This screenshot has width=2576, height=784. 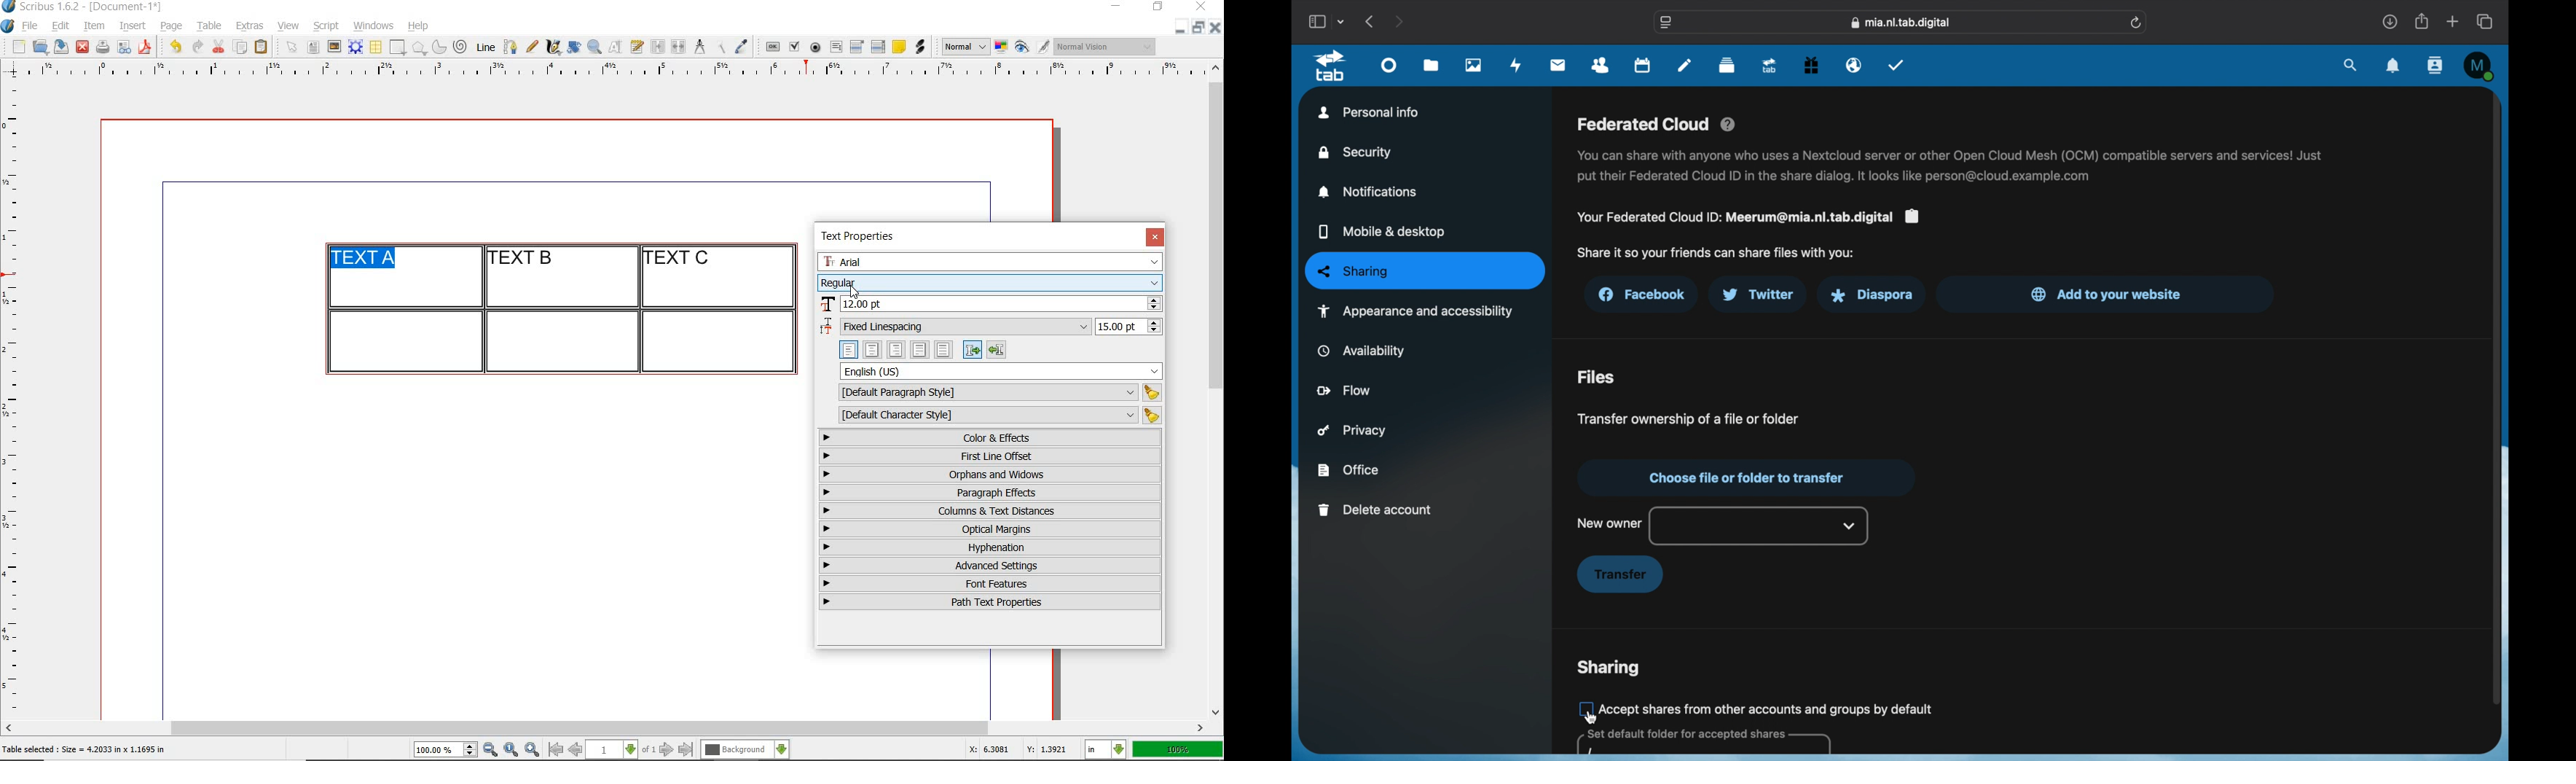 I want to click on text properties, so click(x=857, y=238).